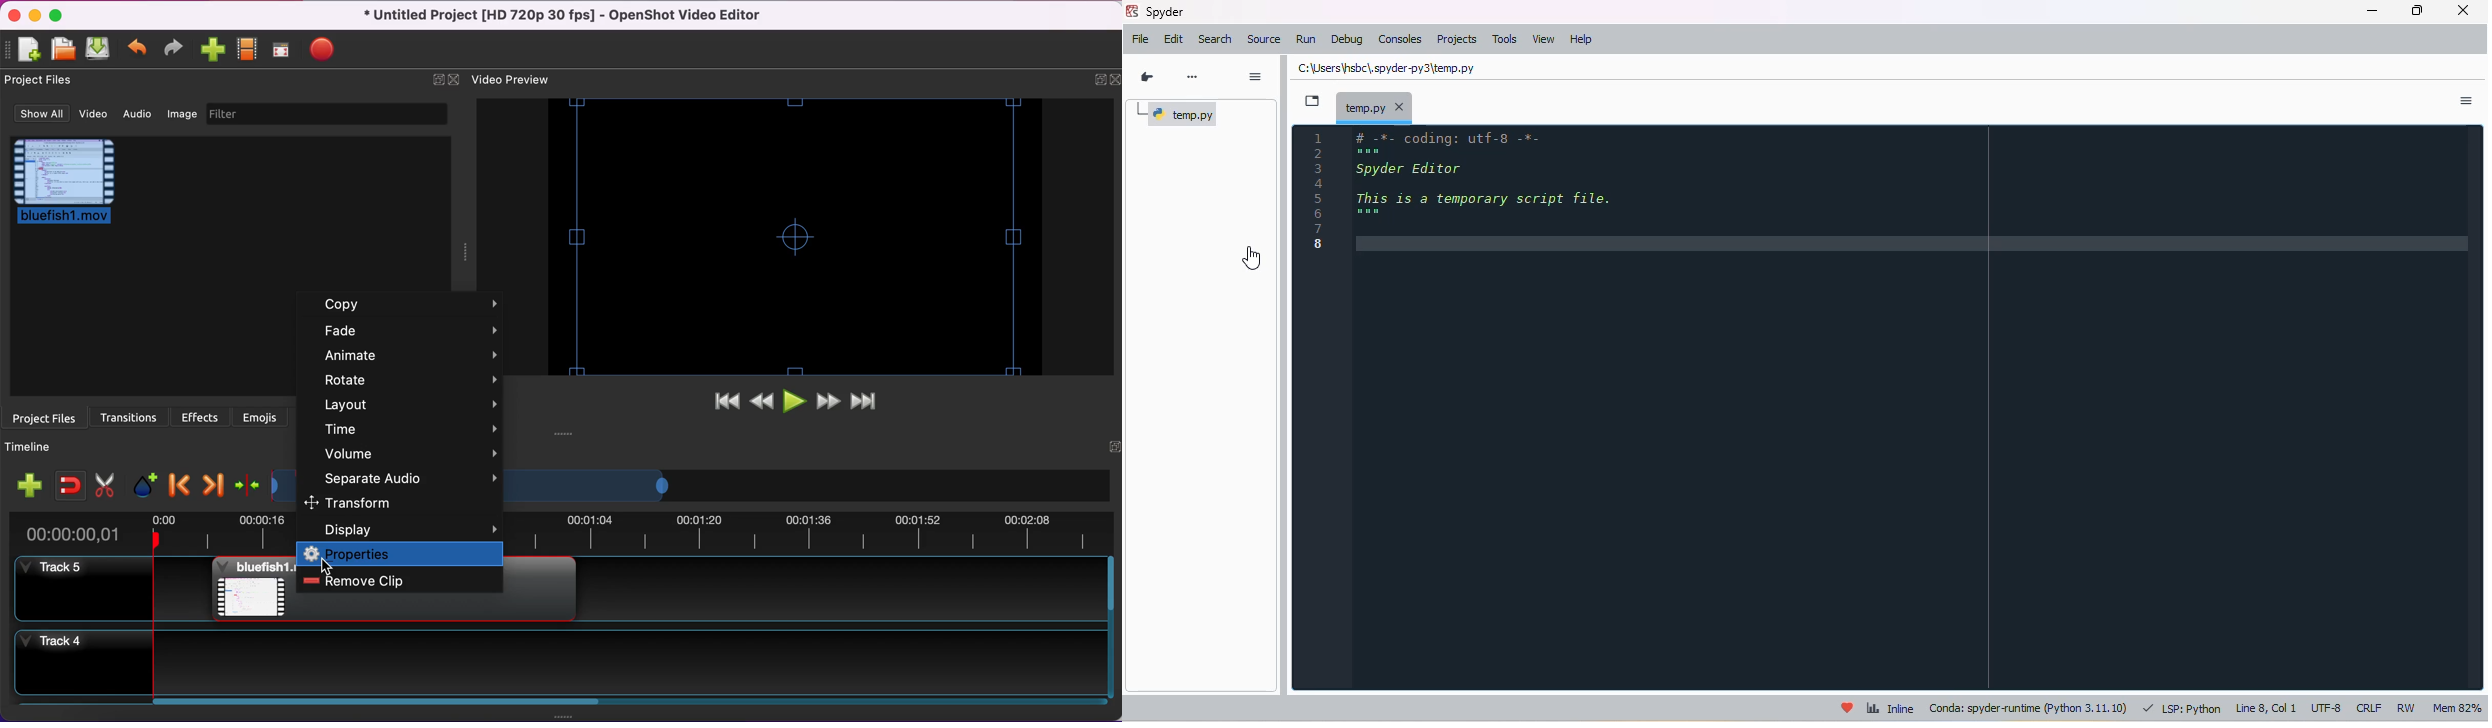 The image size is (2492, 728). What do you see at coordinates (1912, 405) in the screenshot?
I see `editor` at bounding box center [1912, 405].